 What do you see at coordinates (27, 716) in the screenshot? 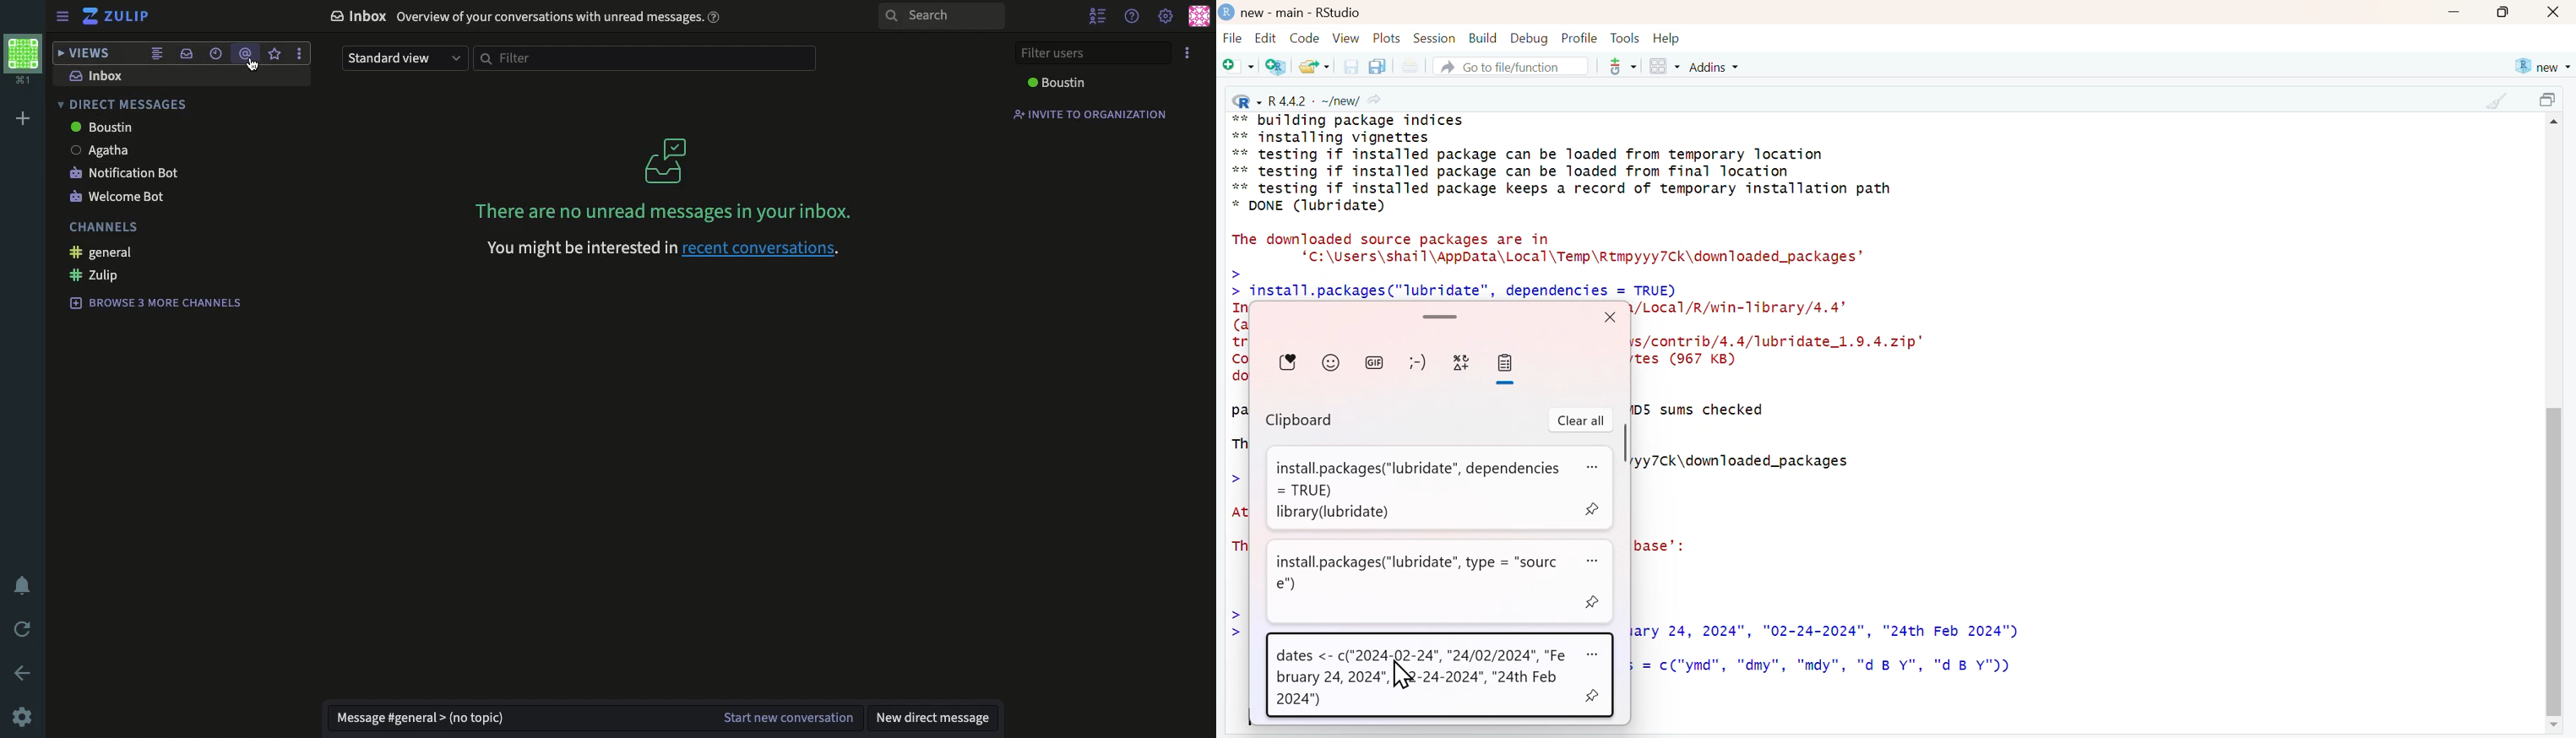
I see `settings` at bounding box center [27, 716].